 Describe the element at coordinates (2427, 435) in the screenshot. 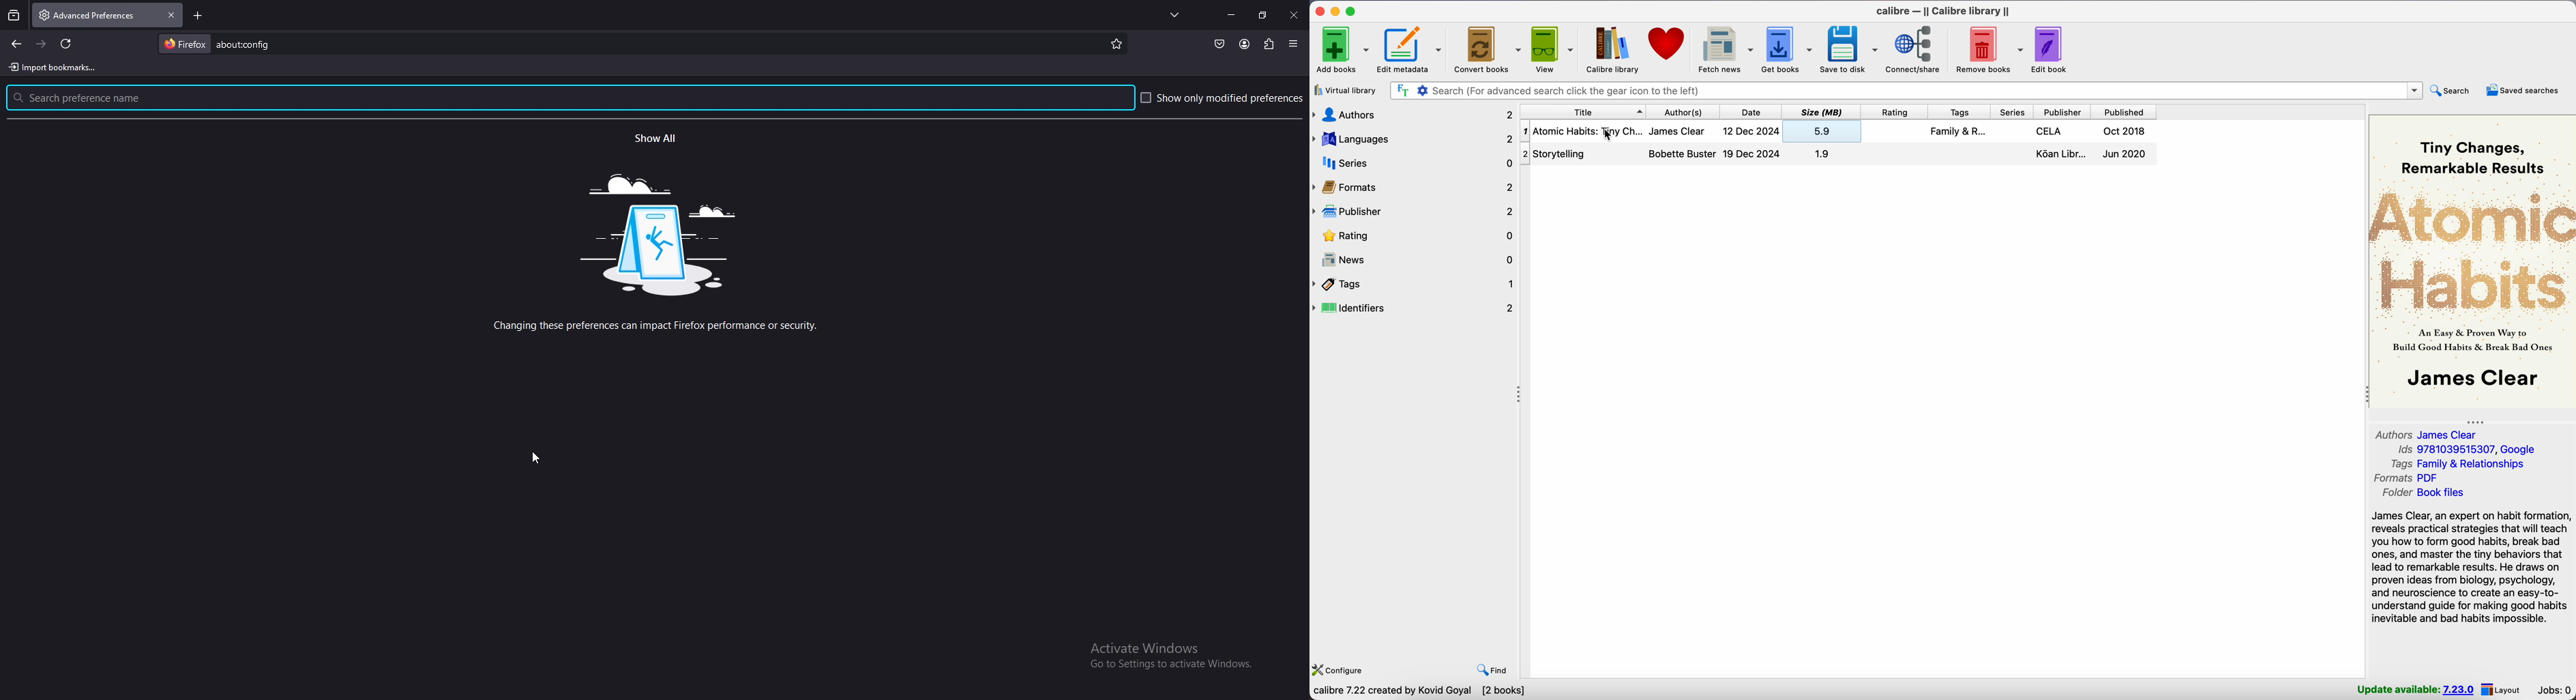

I see `authors James Clear` at that location.